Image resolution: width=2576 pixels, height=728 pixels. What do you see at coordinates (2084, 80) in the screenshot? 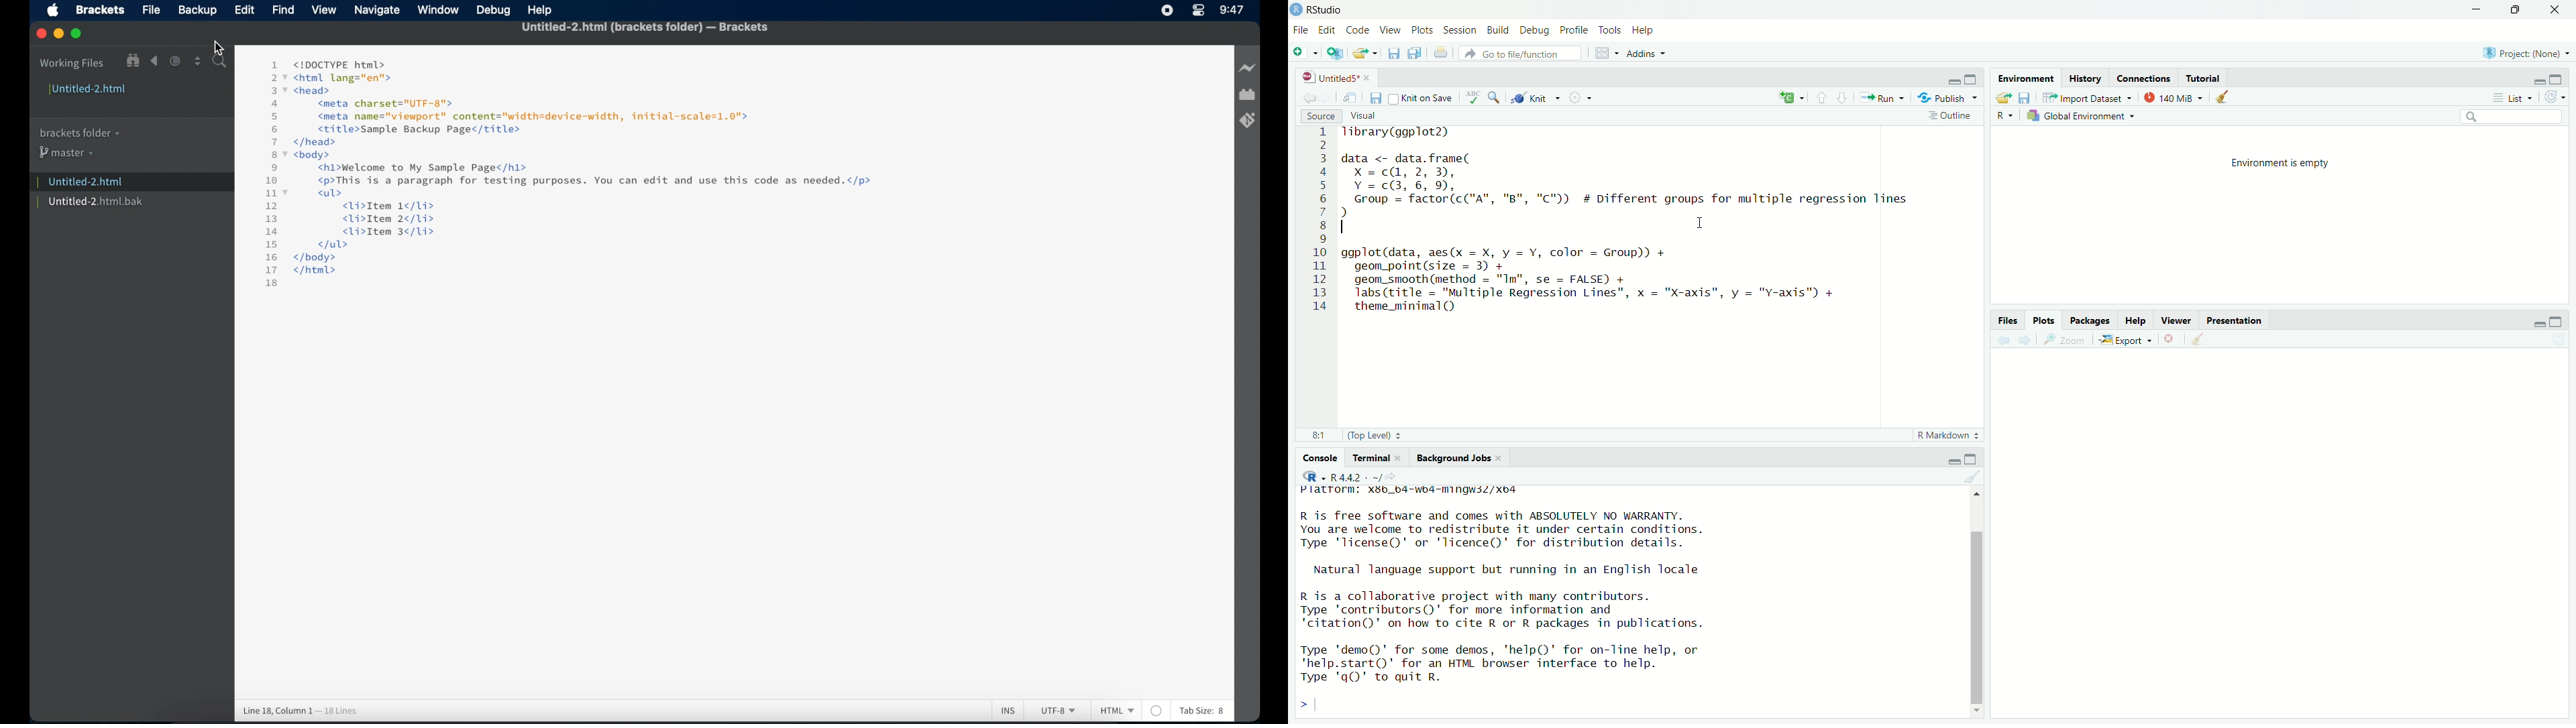
I see `History` at bounding box center [2084, 80].